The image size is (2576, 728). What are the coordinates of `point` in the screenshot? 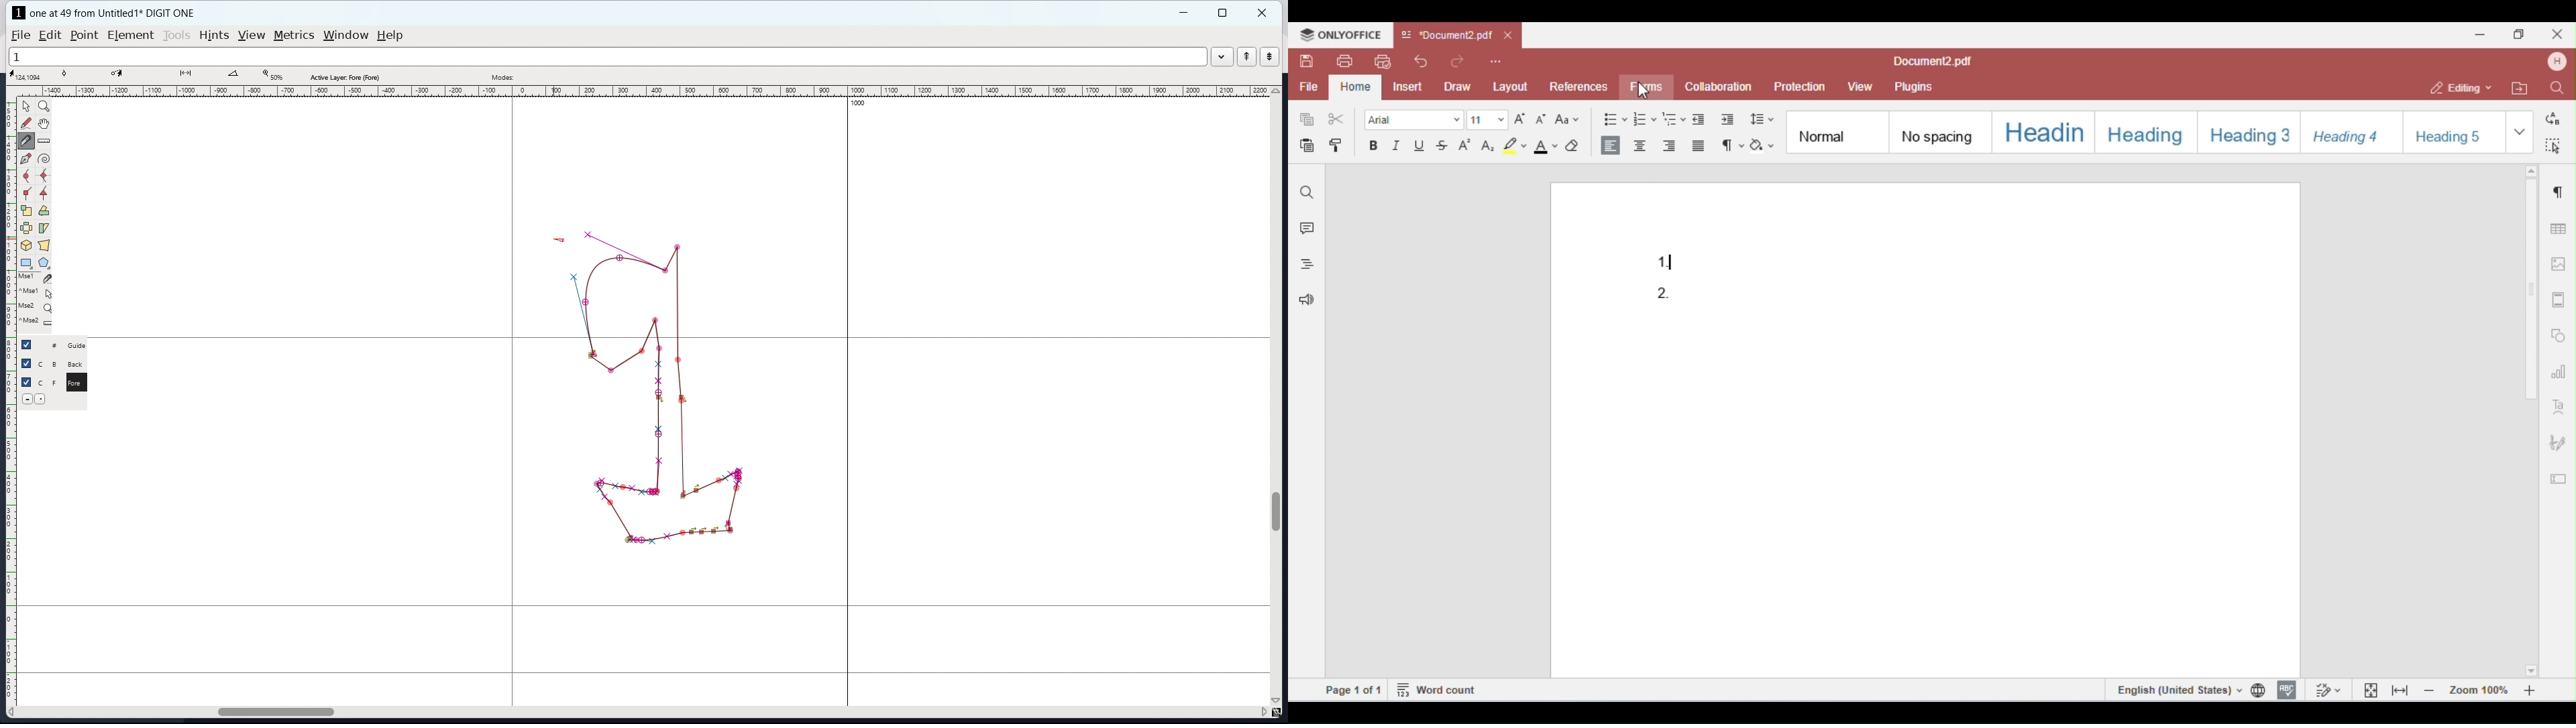 It's located at (85, 36).